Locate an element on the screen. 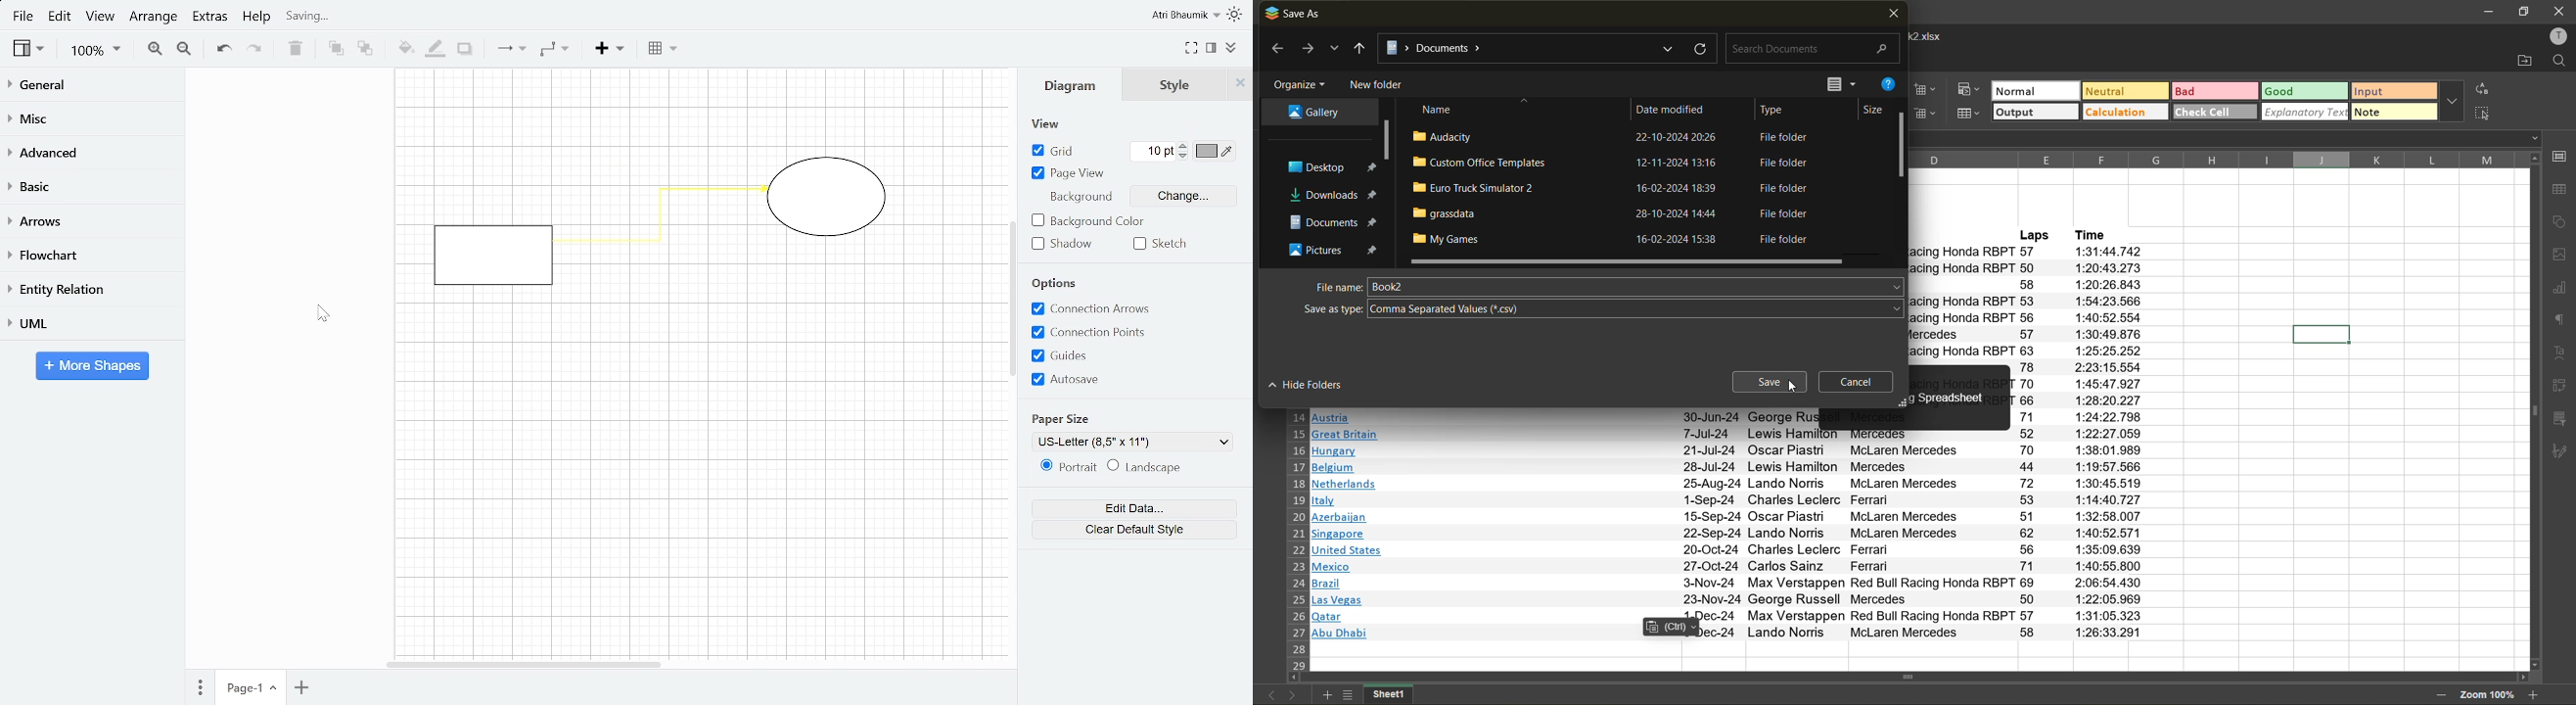 This screenshot has width=2576, height=728. text info is located at coordinates (1731, 617).